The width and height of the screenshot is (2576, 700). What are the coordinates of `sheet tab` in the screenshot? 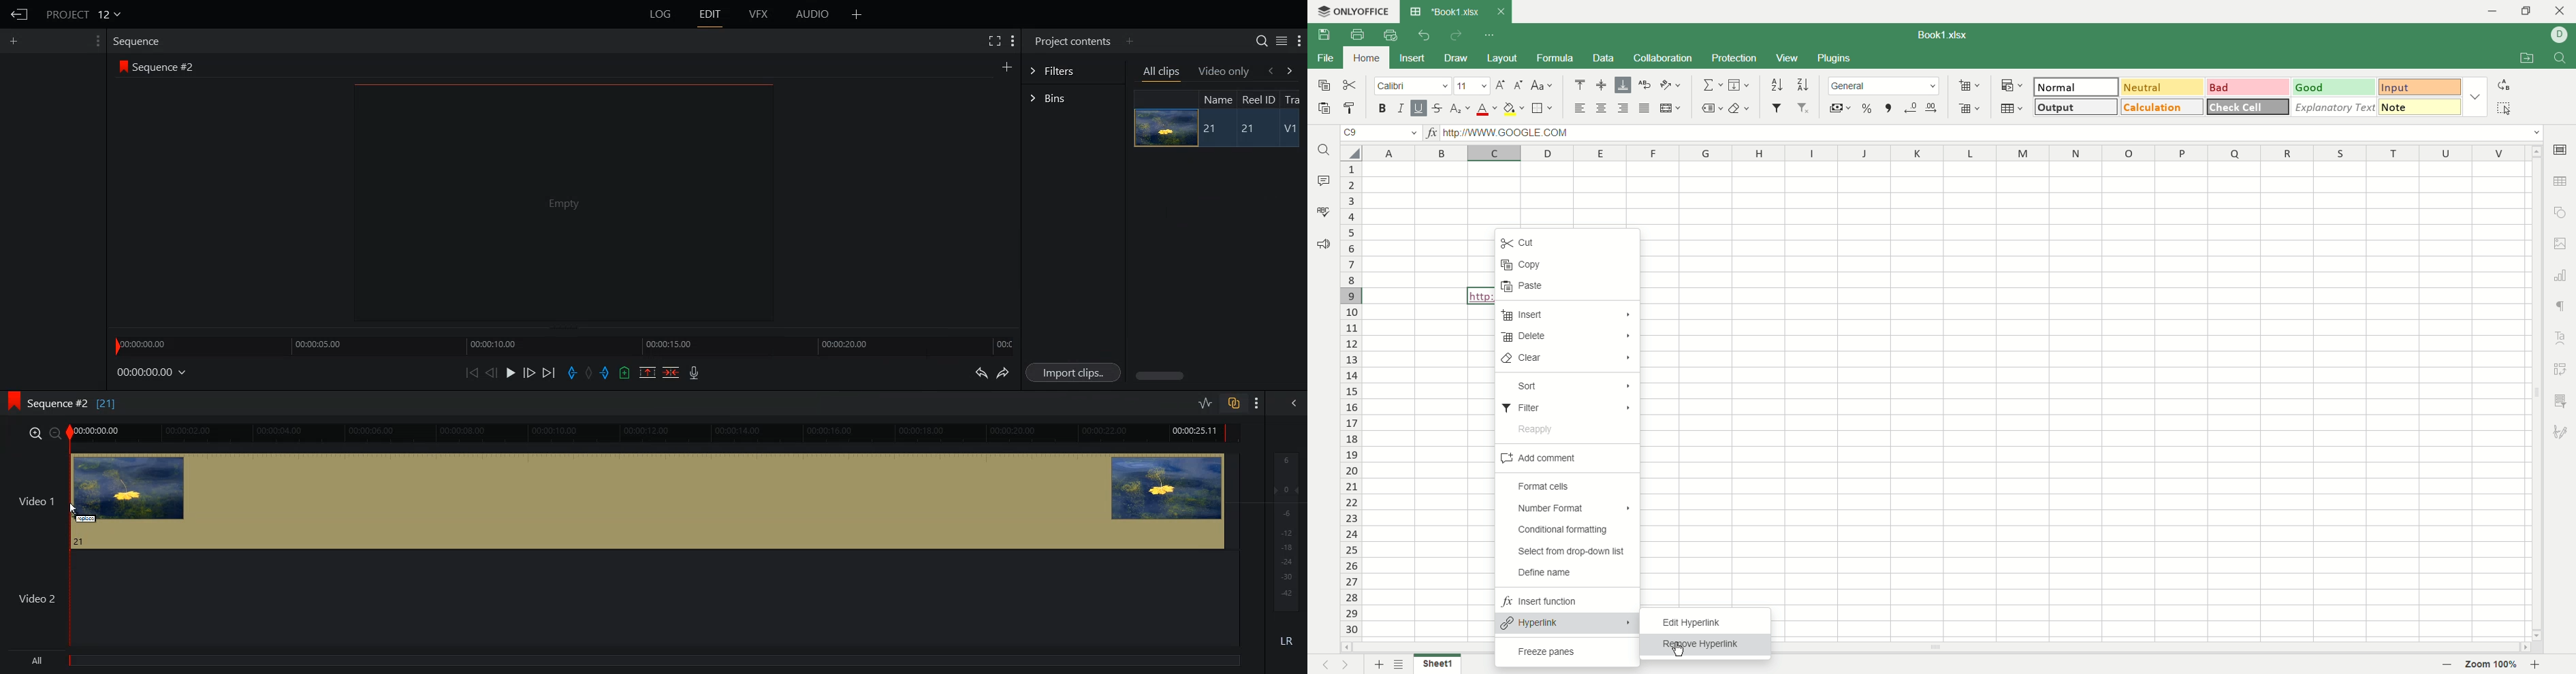 It's located at (1443, 11).